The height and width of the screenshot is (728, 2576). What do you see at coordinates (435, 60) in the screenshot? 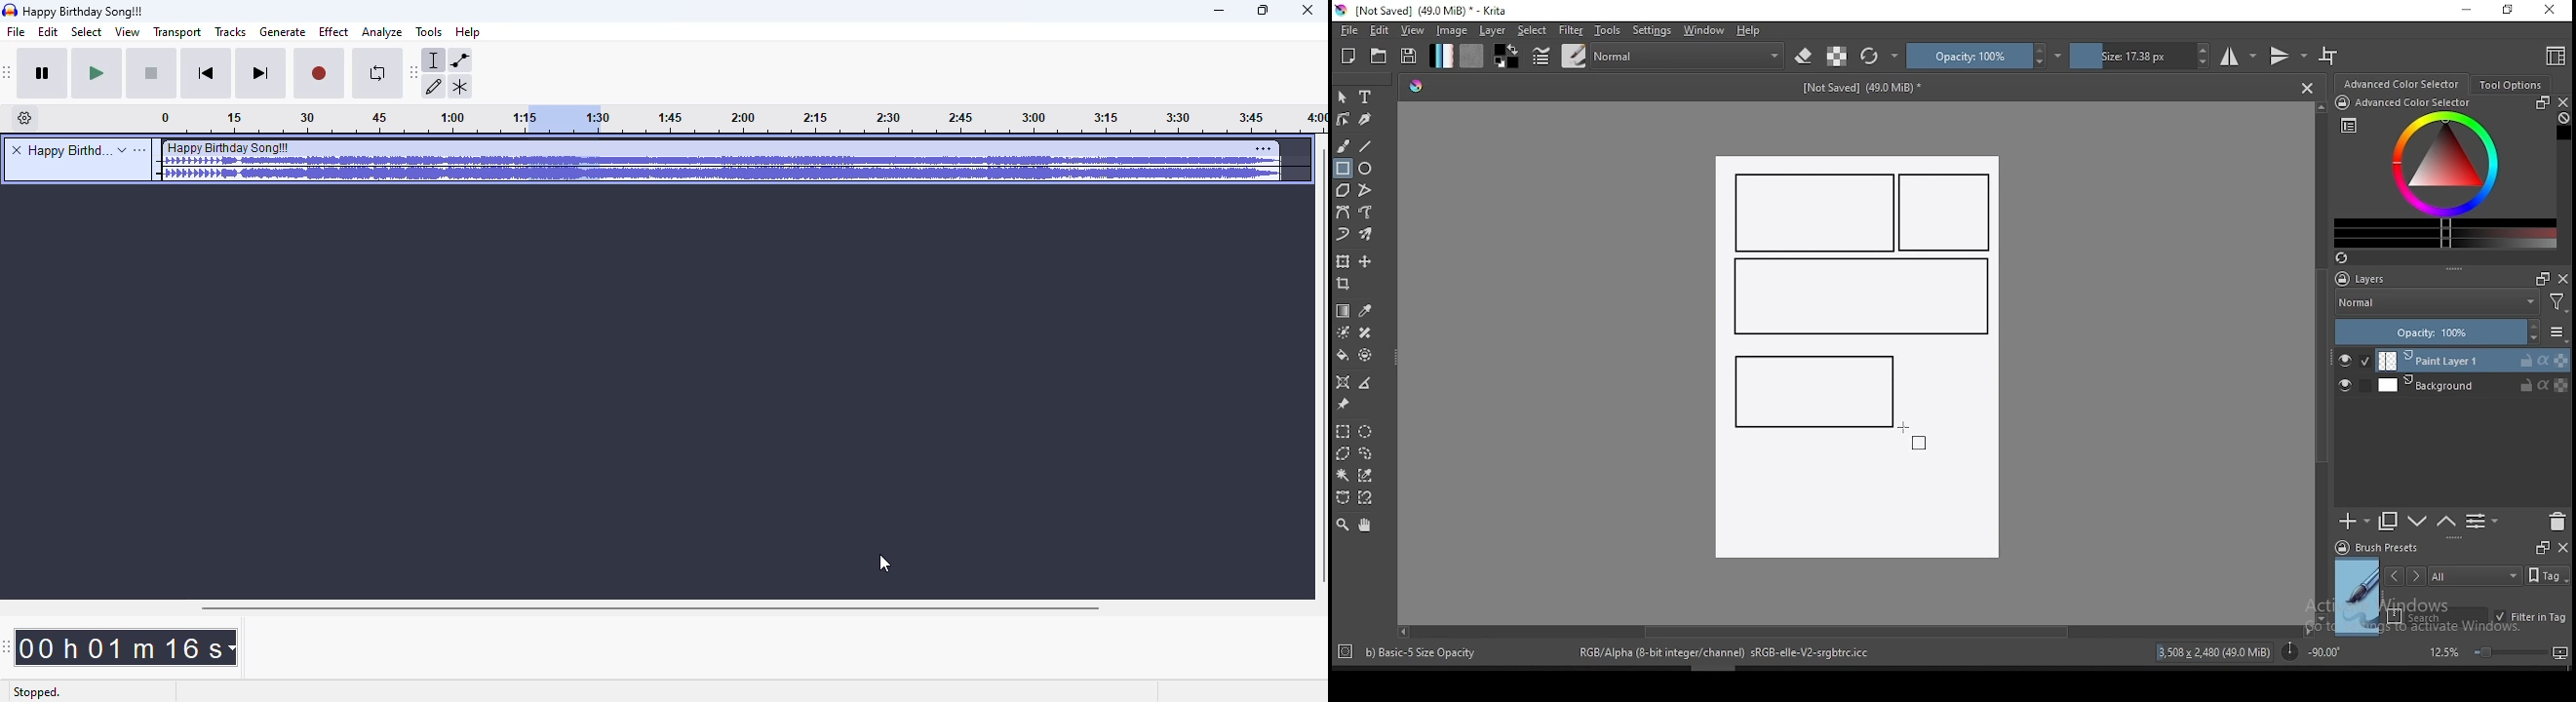
I see `selection tool` at bounding box center [435, 60].